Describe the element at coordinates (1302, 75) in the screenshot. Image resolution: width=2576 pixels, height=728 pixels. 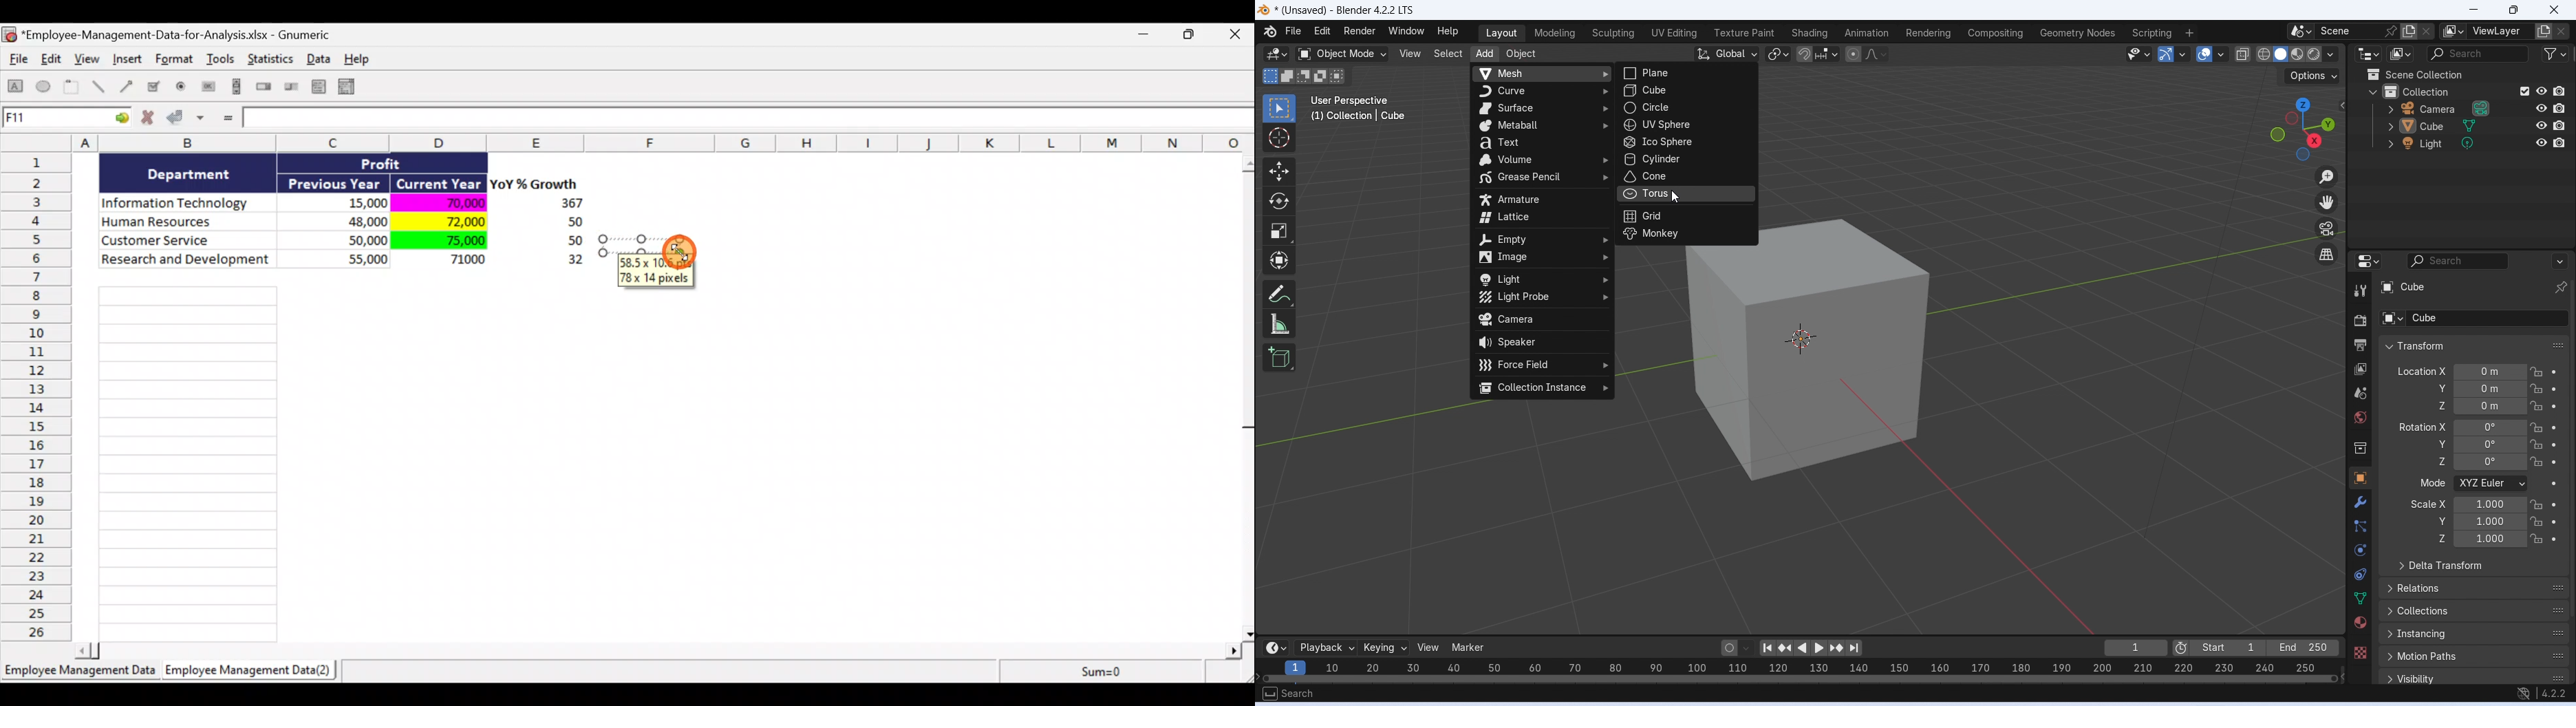
I see `Modes` at that location.